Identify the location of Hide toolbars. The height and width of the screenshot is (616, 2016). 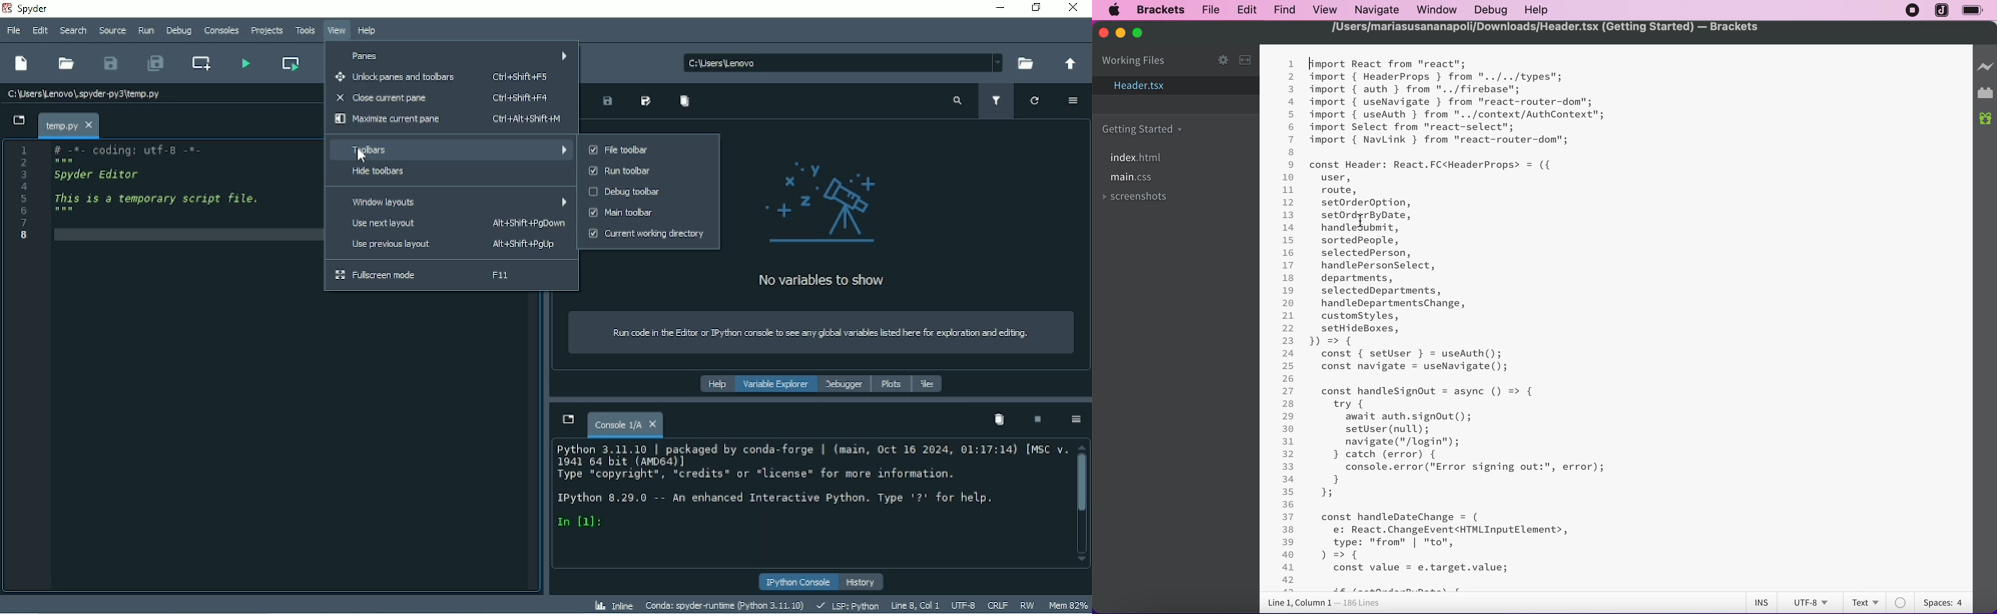
(449, 172).